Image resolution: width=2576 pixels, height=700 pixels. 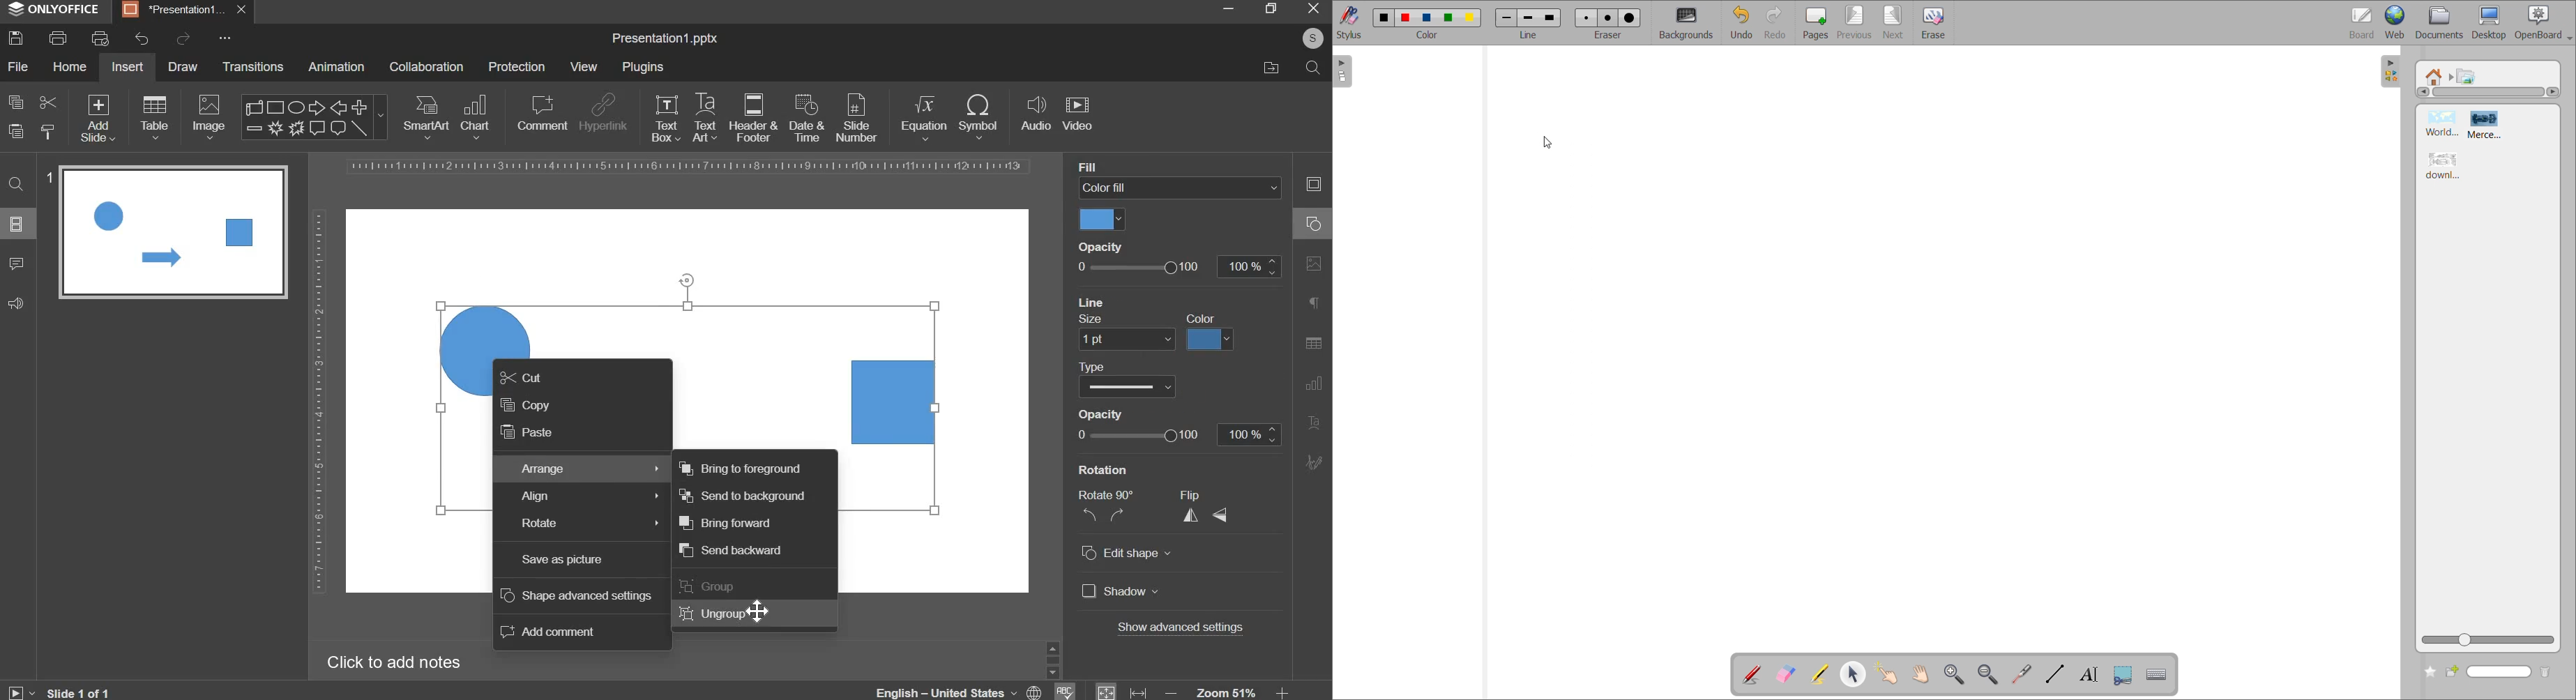 I want to click on Rotation, so click(x=1112, y=469).